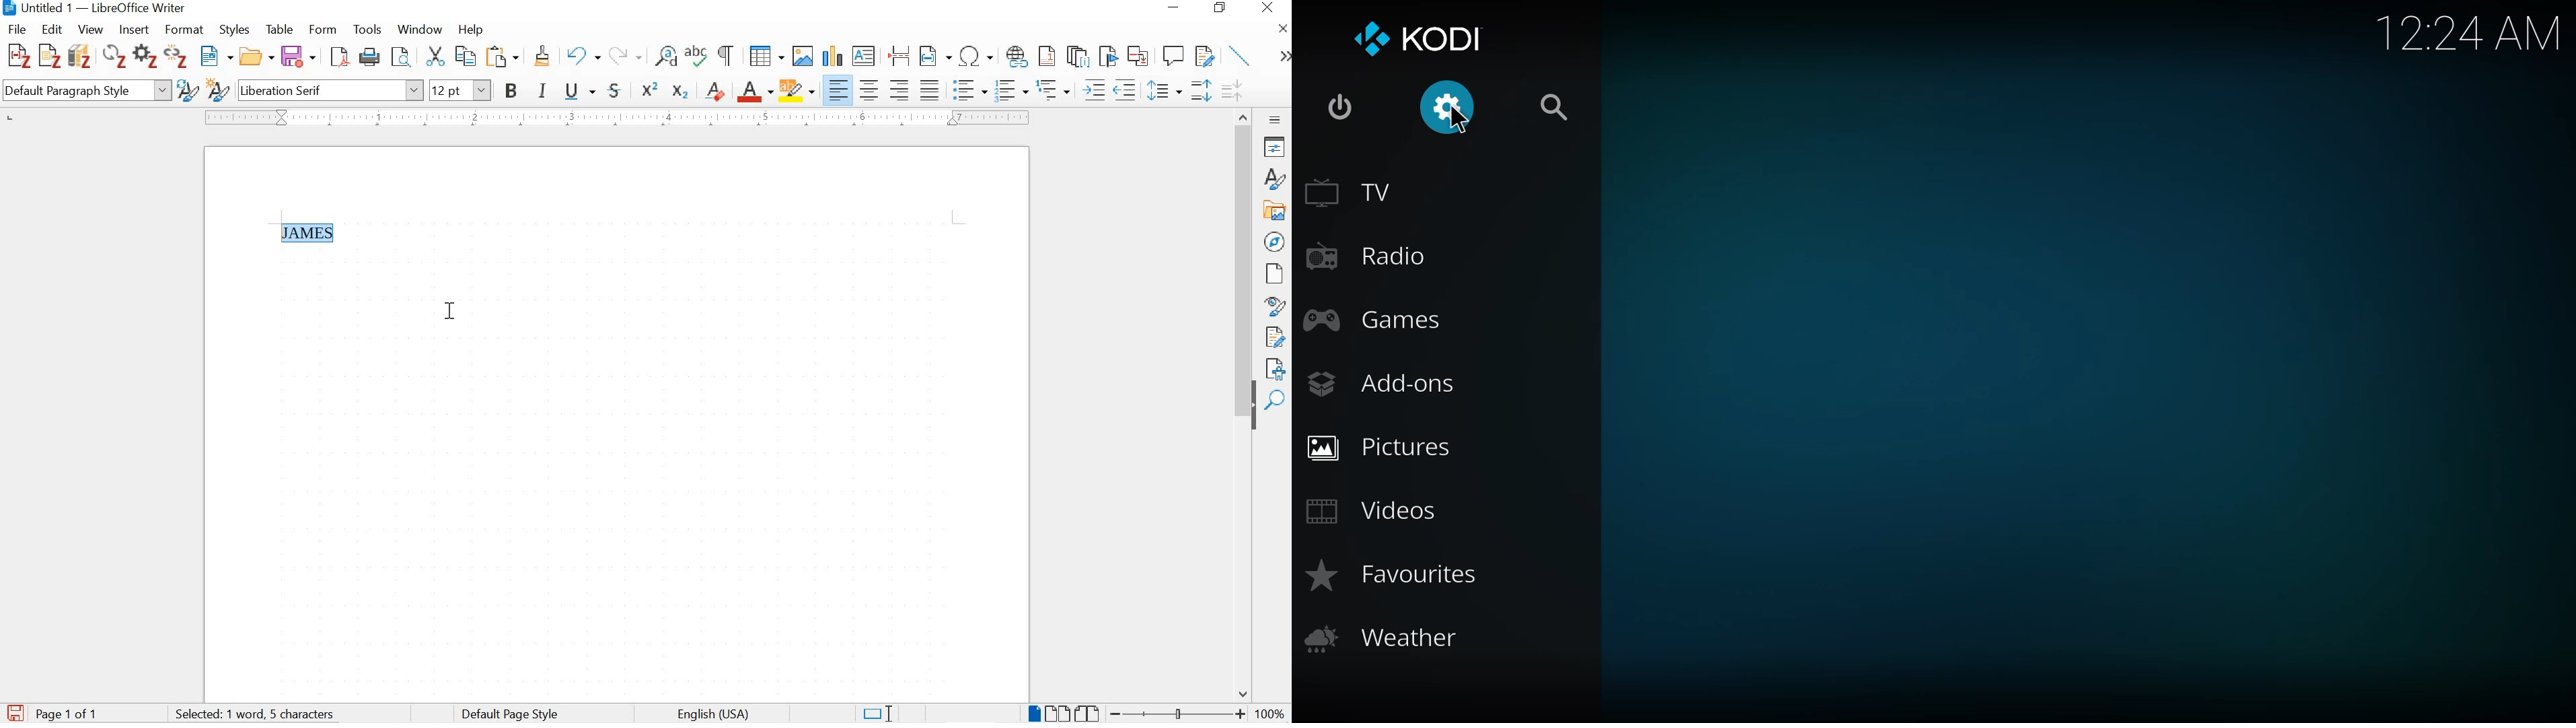  What do you see at coordinates (1078, 57) in the screenshot?
I see `insert endnote` at bounding box center [1078, 57].